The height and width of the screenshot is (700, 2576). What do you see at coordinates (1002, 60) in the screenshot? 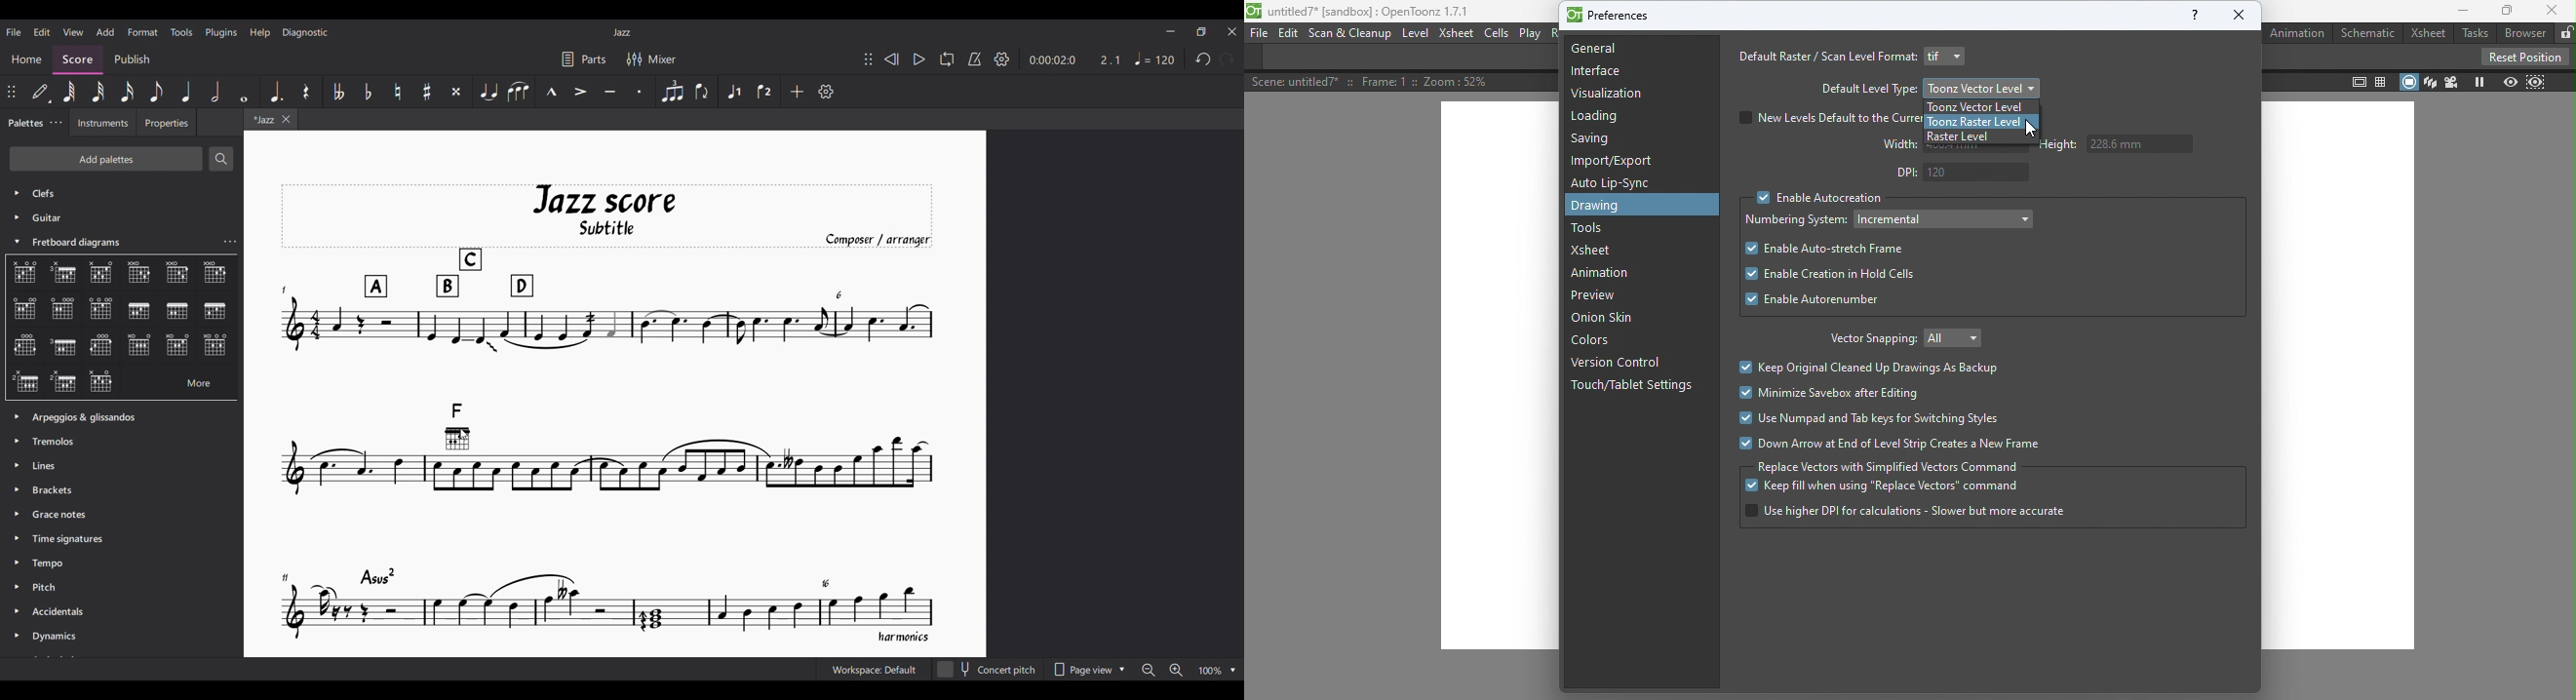
I see `Settings` at bounding box center [1002, 60].